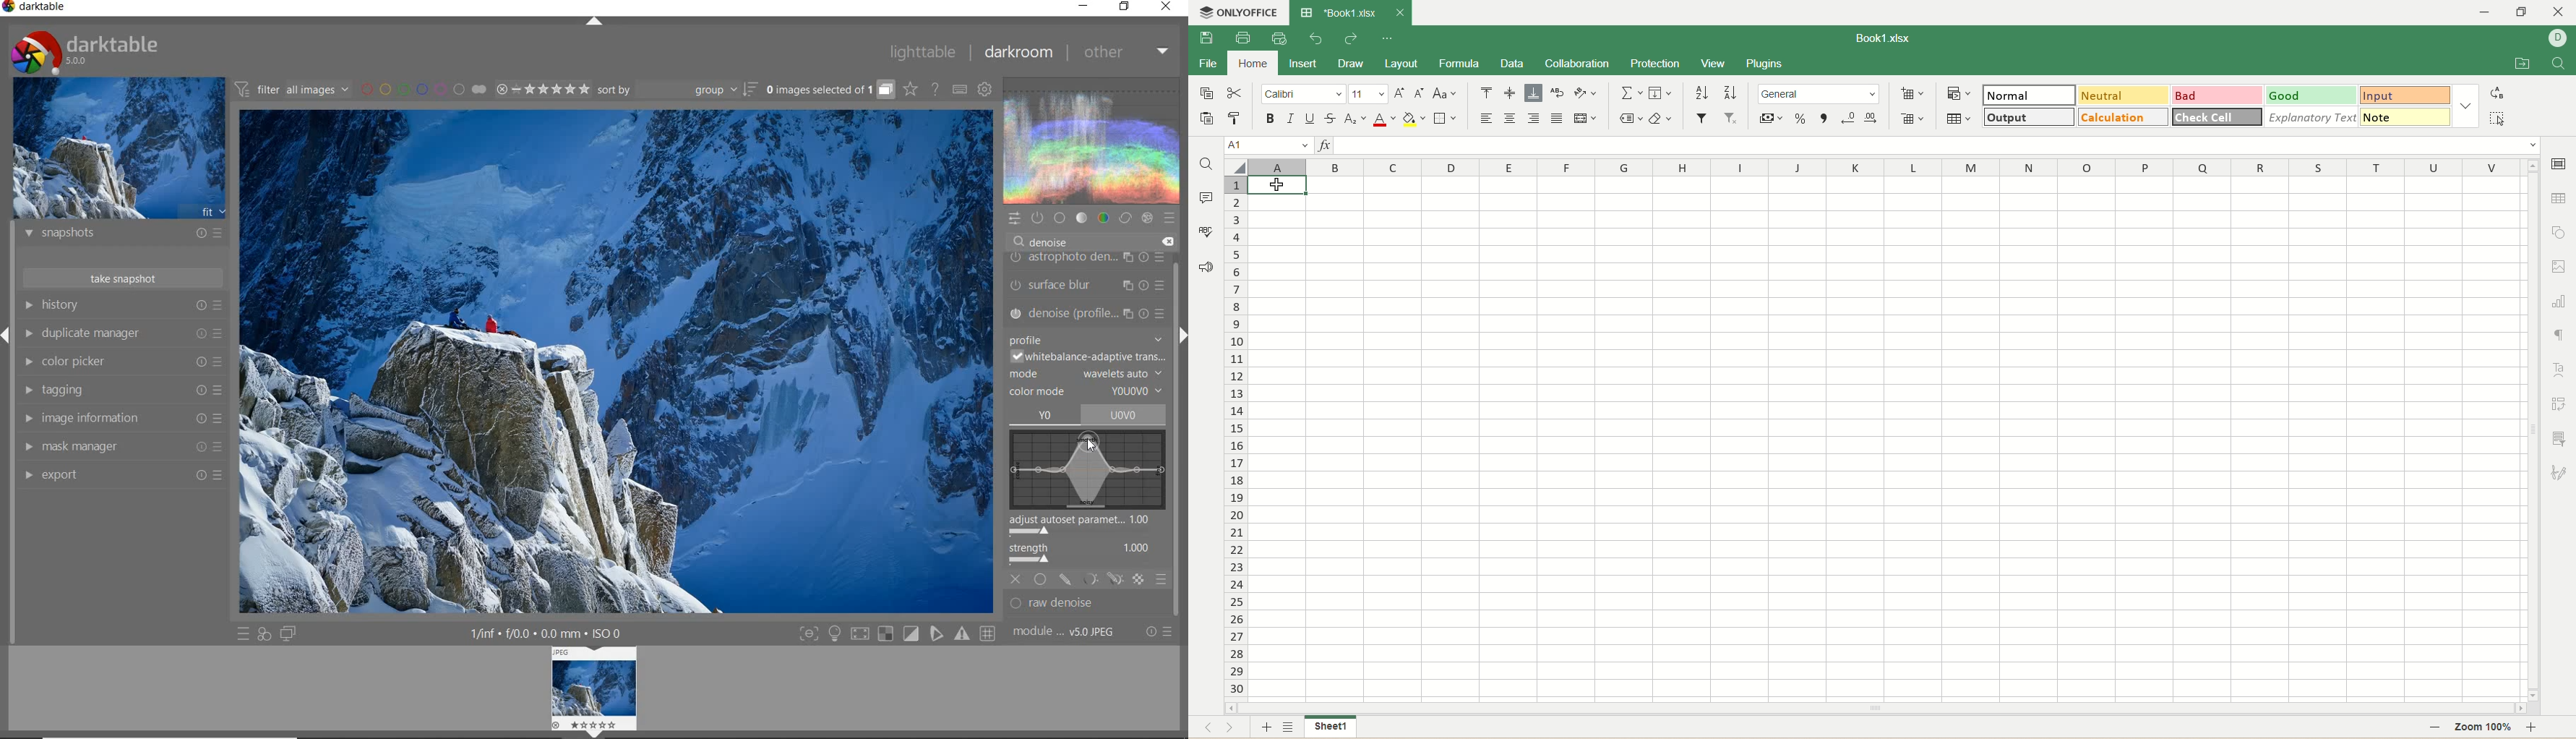  I want to click on click to change overlays on thumbnails, so click(910, 91).